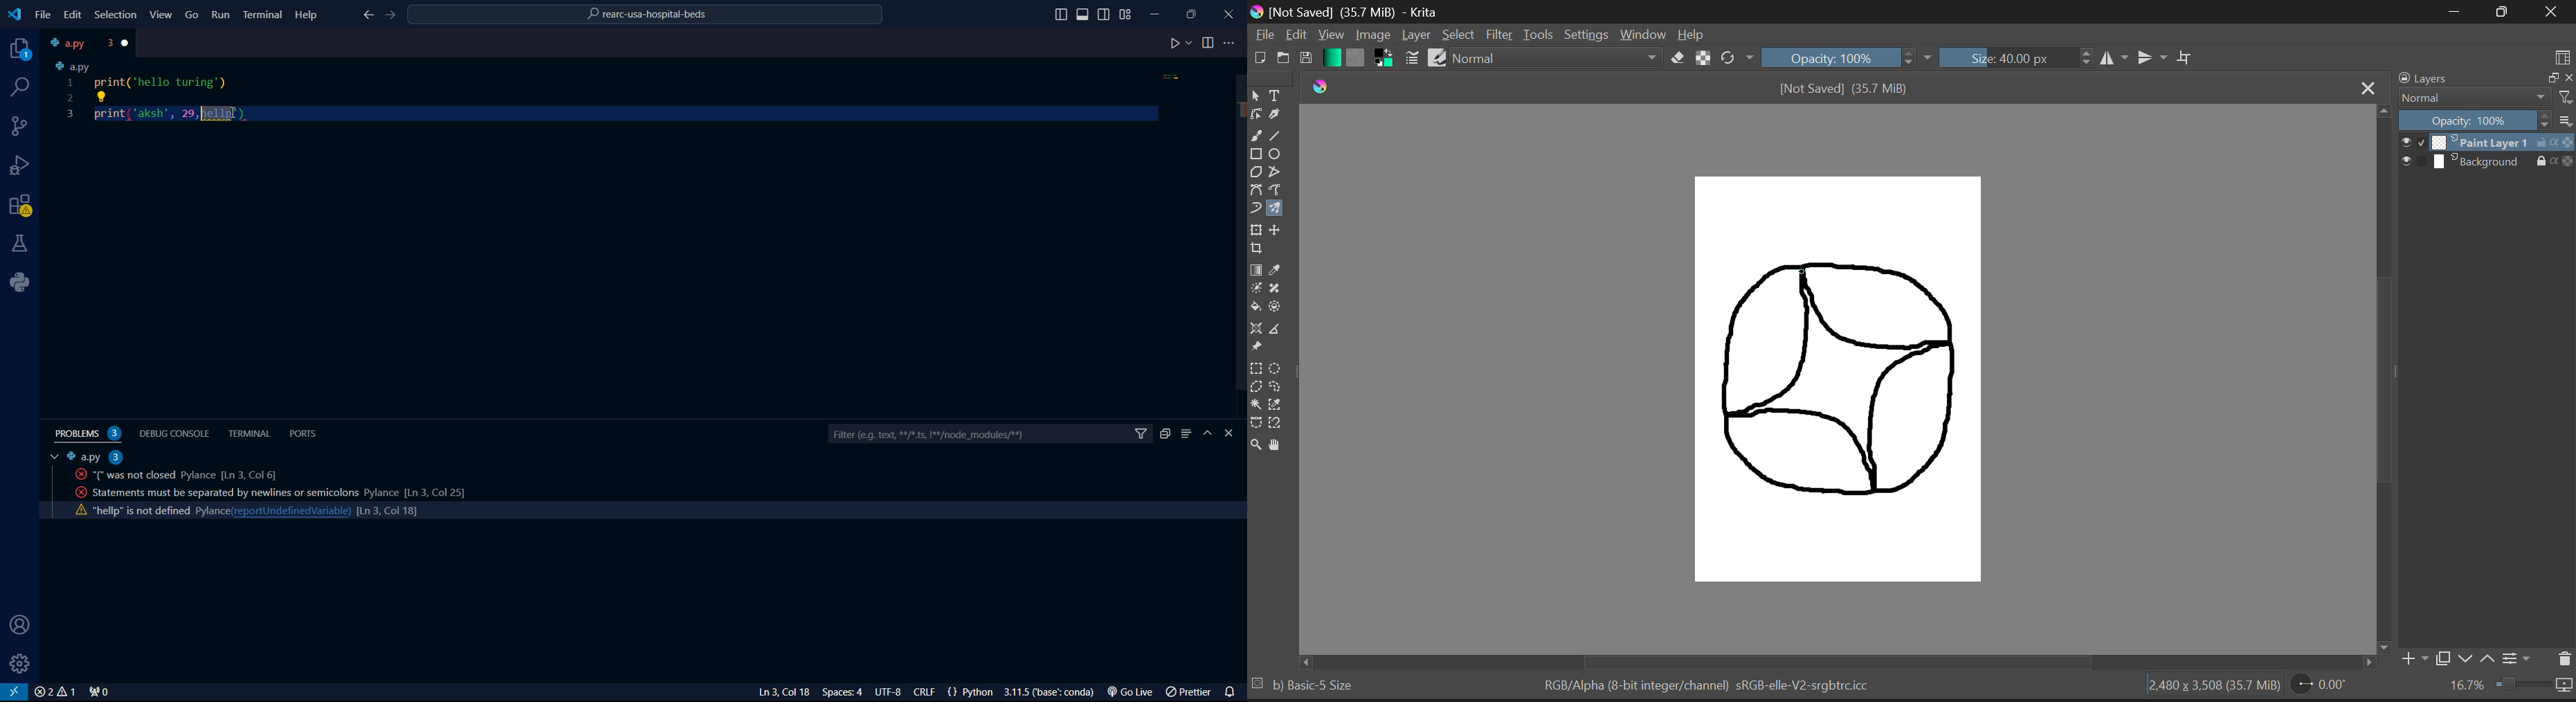 This screenshot has height=728, width=2576. What do you see at coordinates (1255, 230) in the screenshot?
I see `Transform Layer` at bounding box center [1255, 230].